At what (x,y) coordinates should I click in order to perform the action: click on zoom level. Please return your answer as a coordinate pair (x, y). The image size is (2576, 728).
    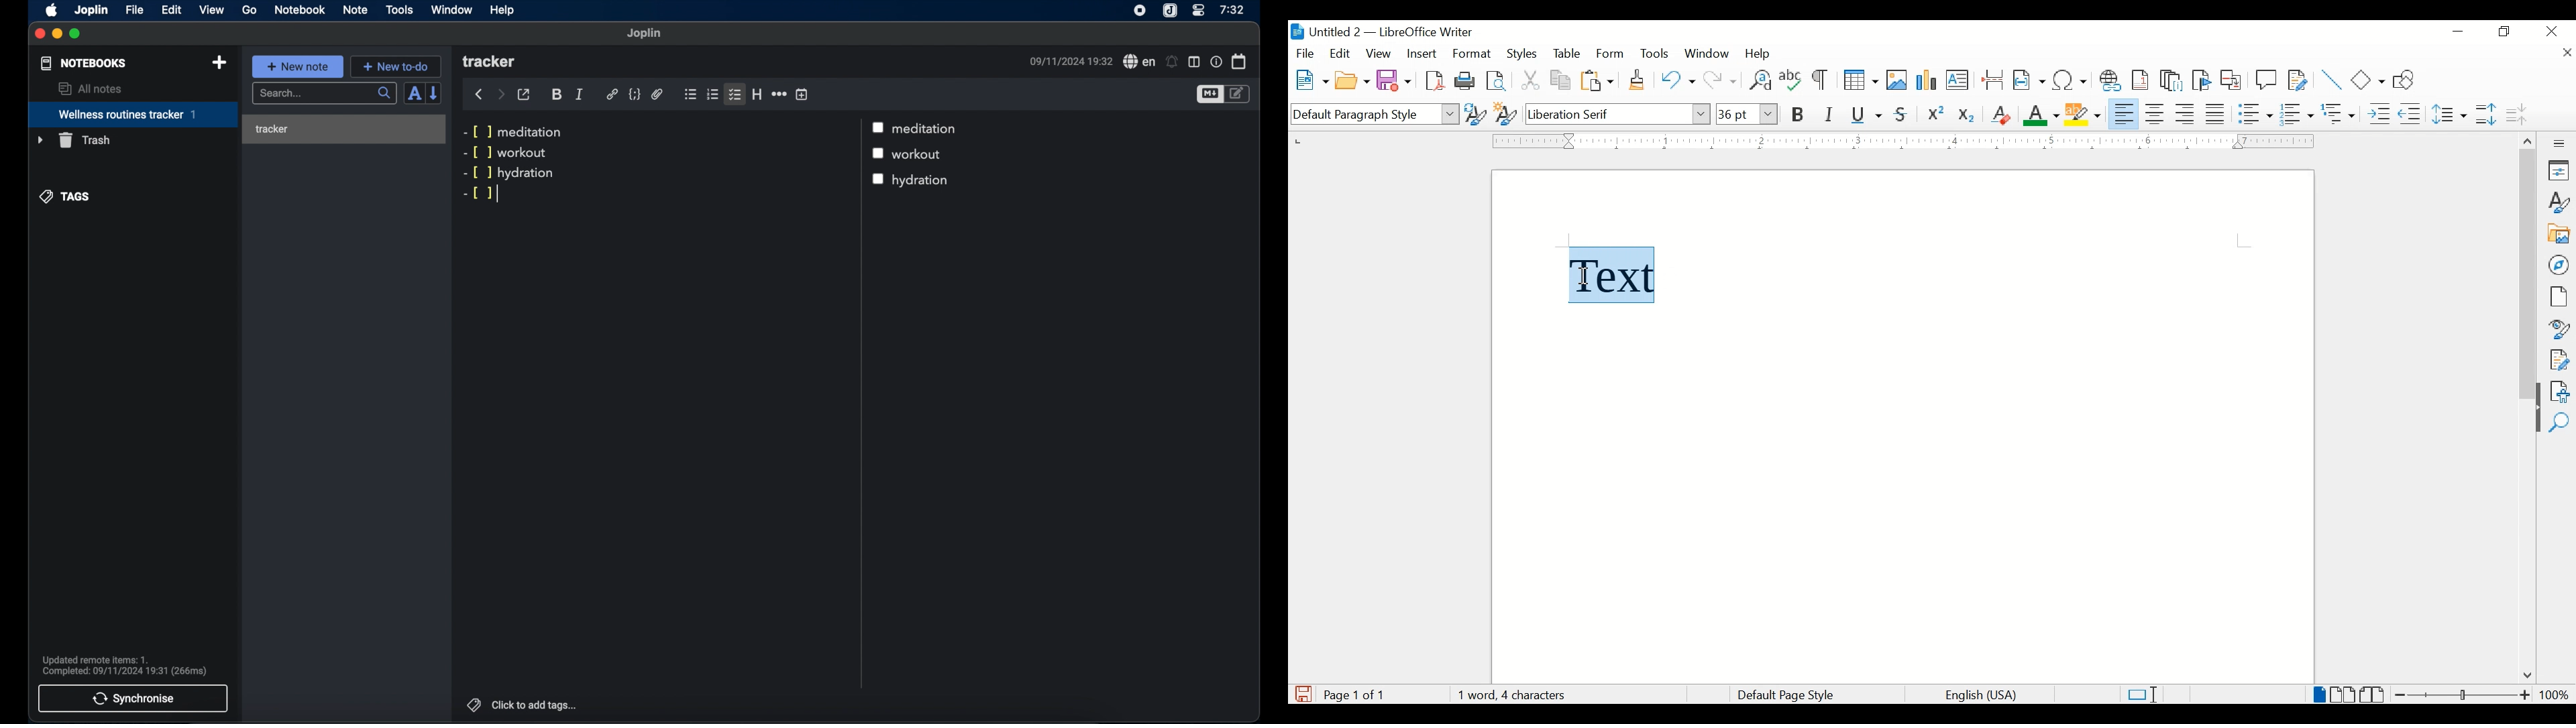
    Looking at the image, I should click on (2554, 695).